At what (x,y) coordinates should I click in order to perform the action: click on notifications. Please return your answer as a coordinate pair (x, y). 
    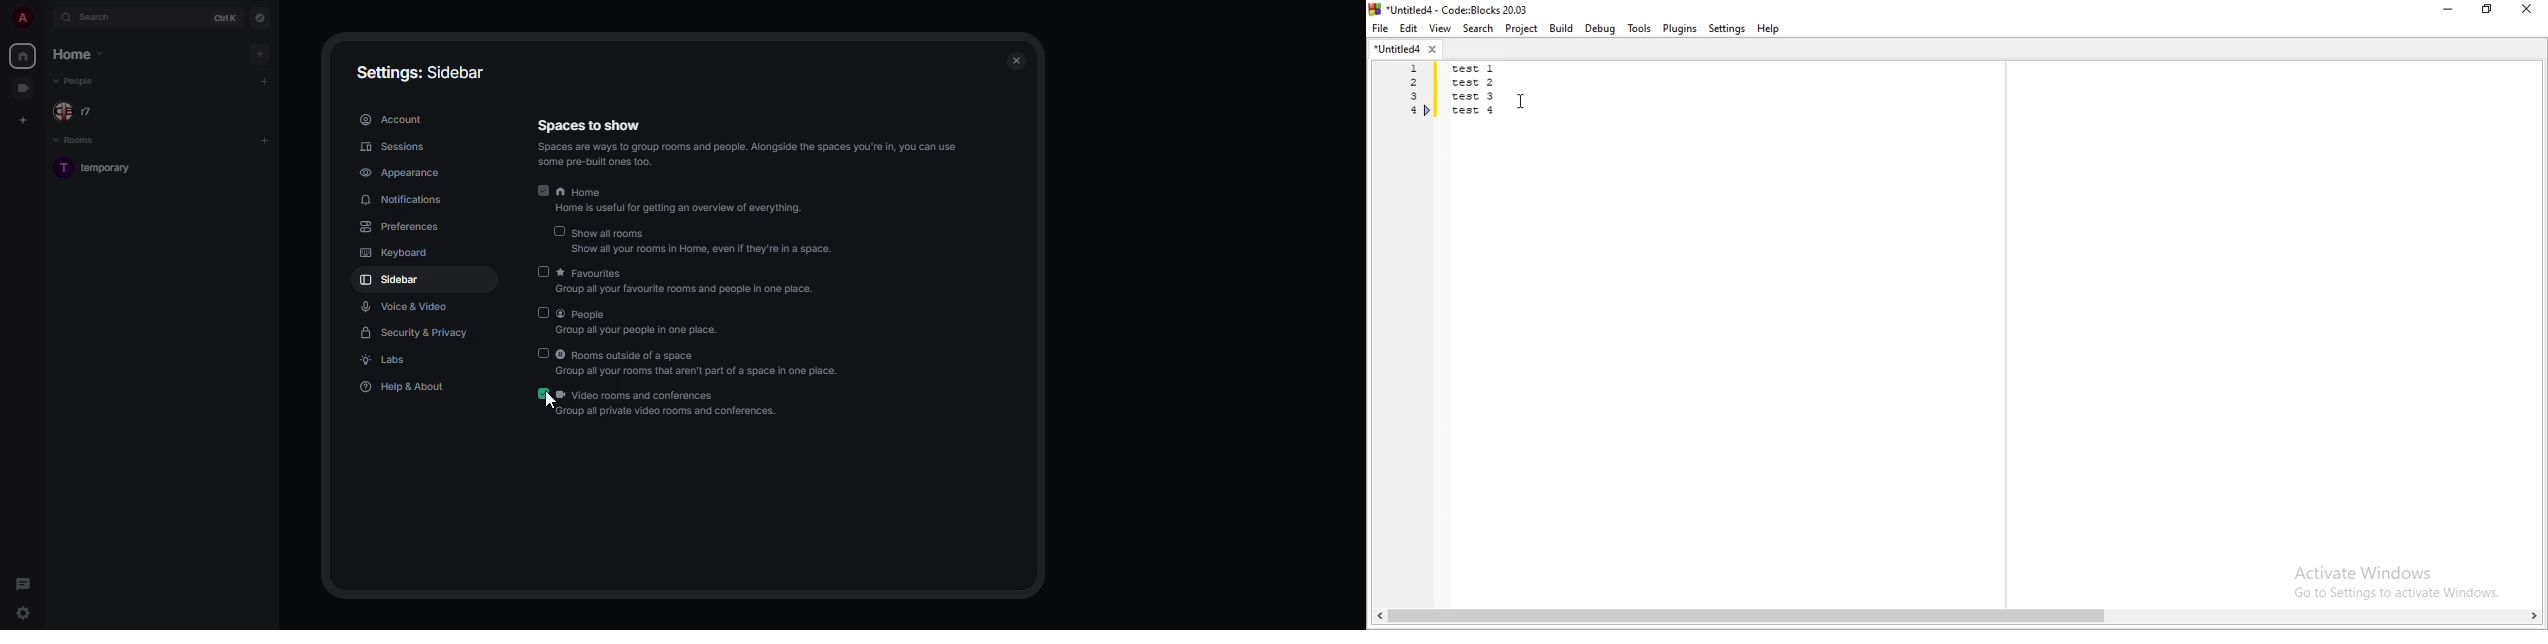
    Looking at the image, I should click on (400, 199).